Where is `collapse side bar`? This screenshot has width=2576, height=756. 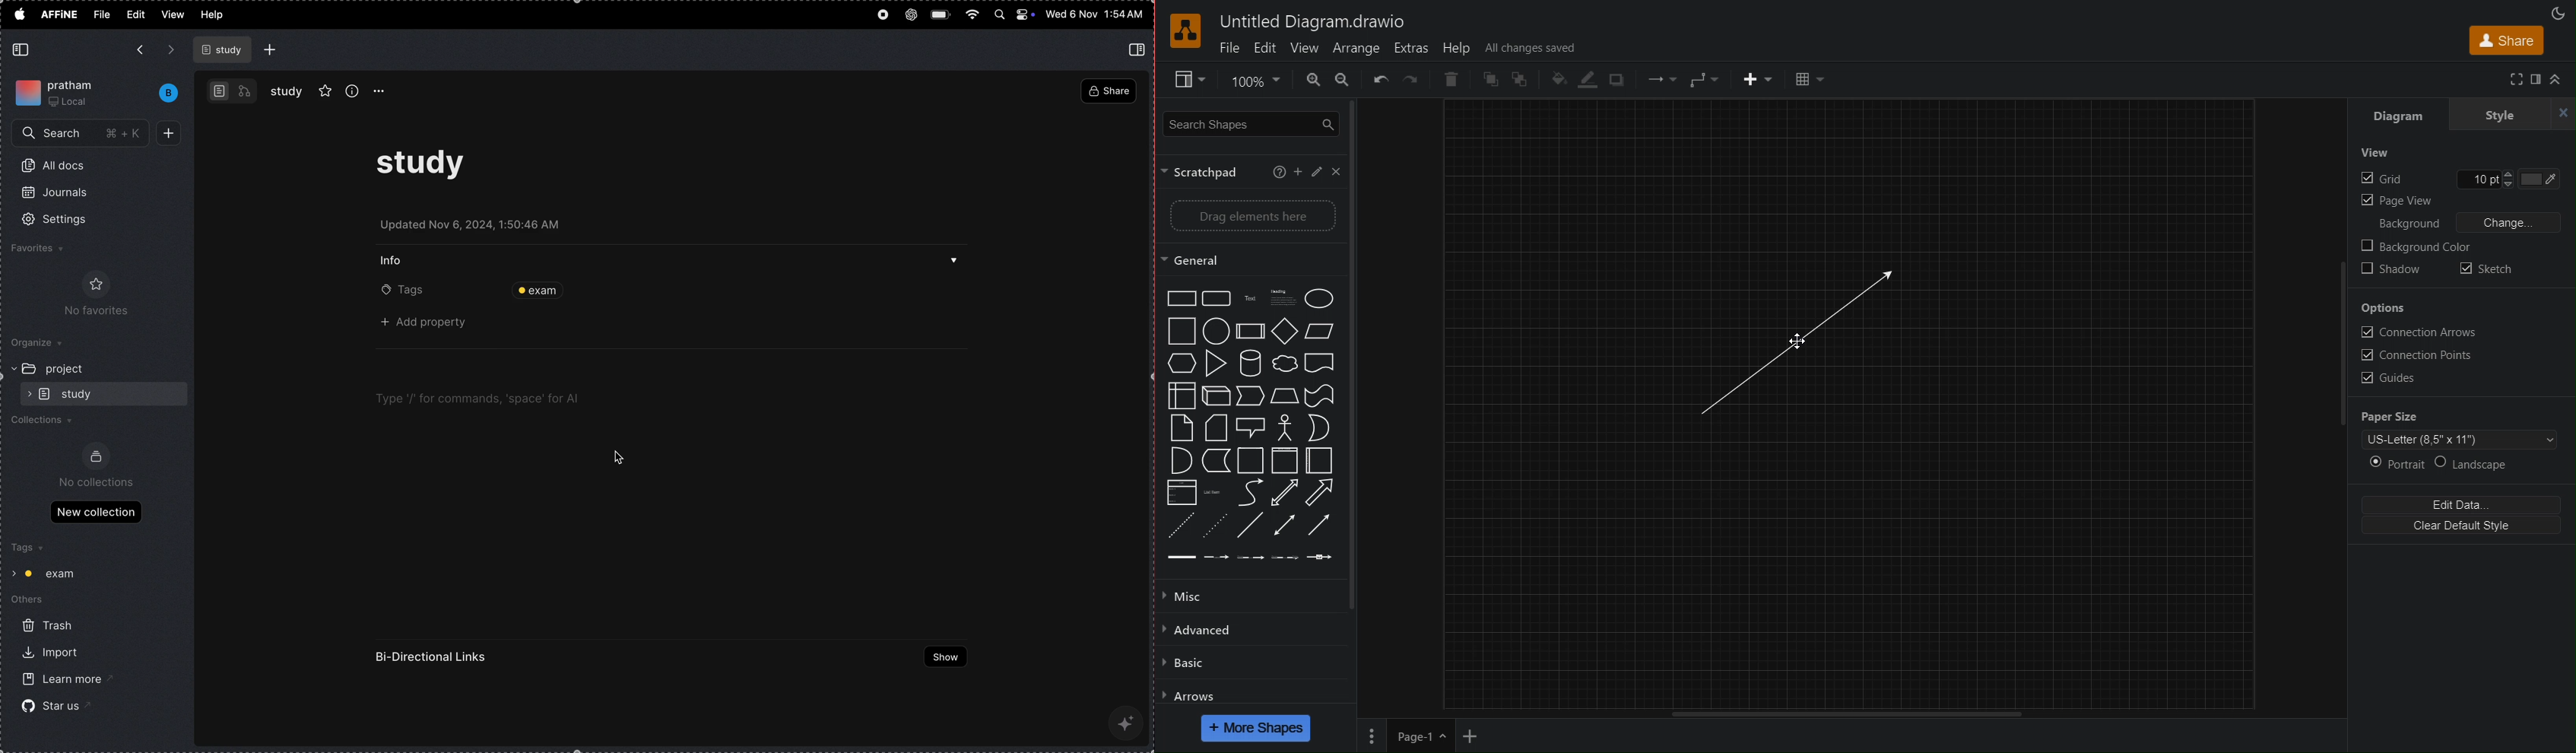
collapse side bar is located at coordinates (1139, 49).